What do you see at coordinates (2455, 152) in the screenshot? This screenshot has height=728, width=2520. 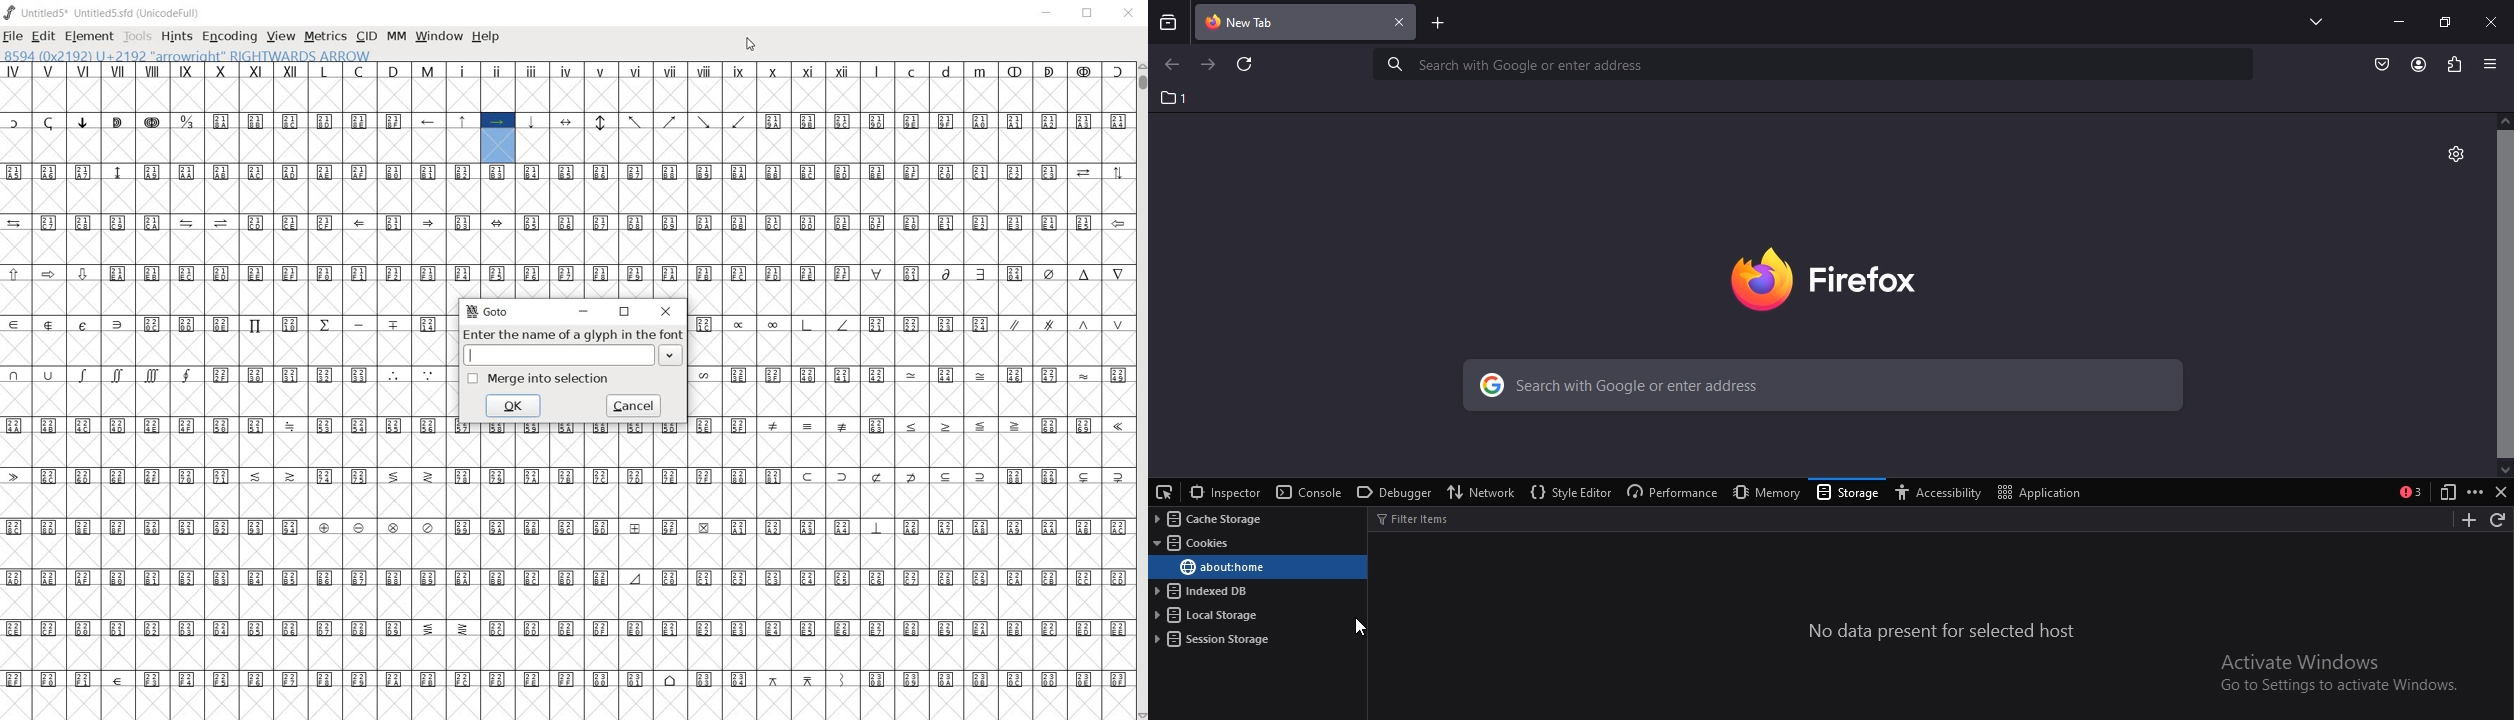 I see `personalise new tab` at bounding box center [2455, 152].